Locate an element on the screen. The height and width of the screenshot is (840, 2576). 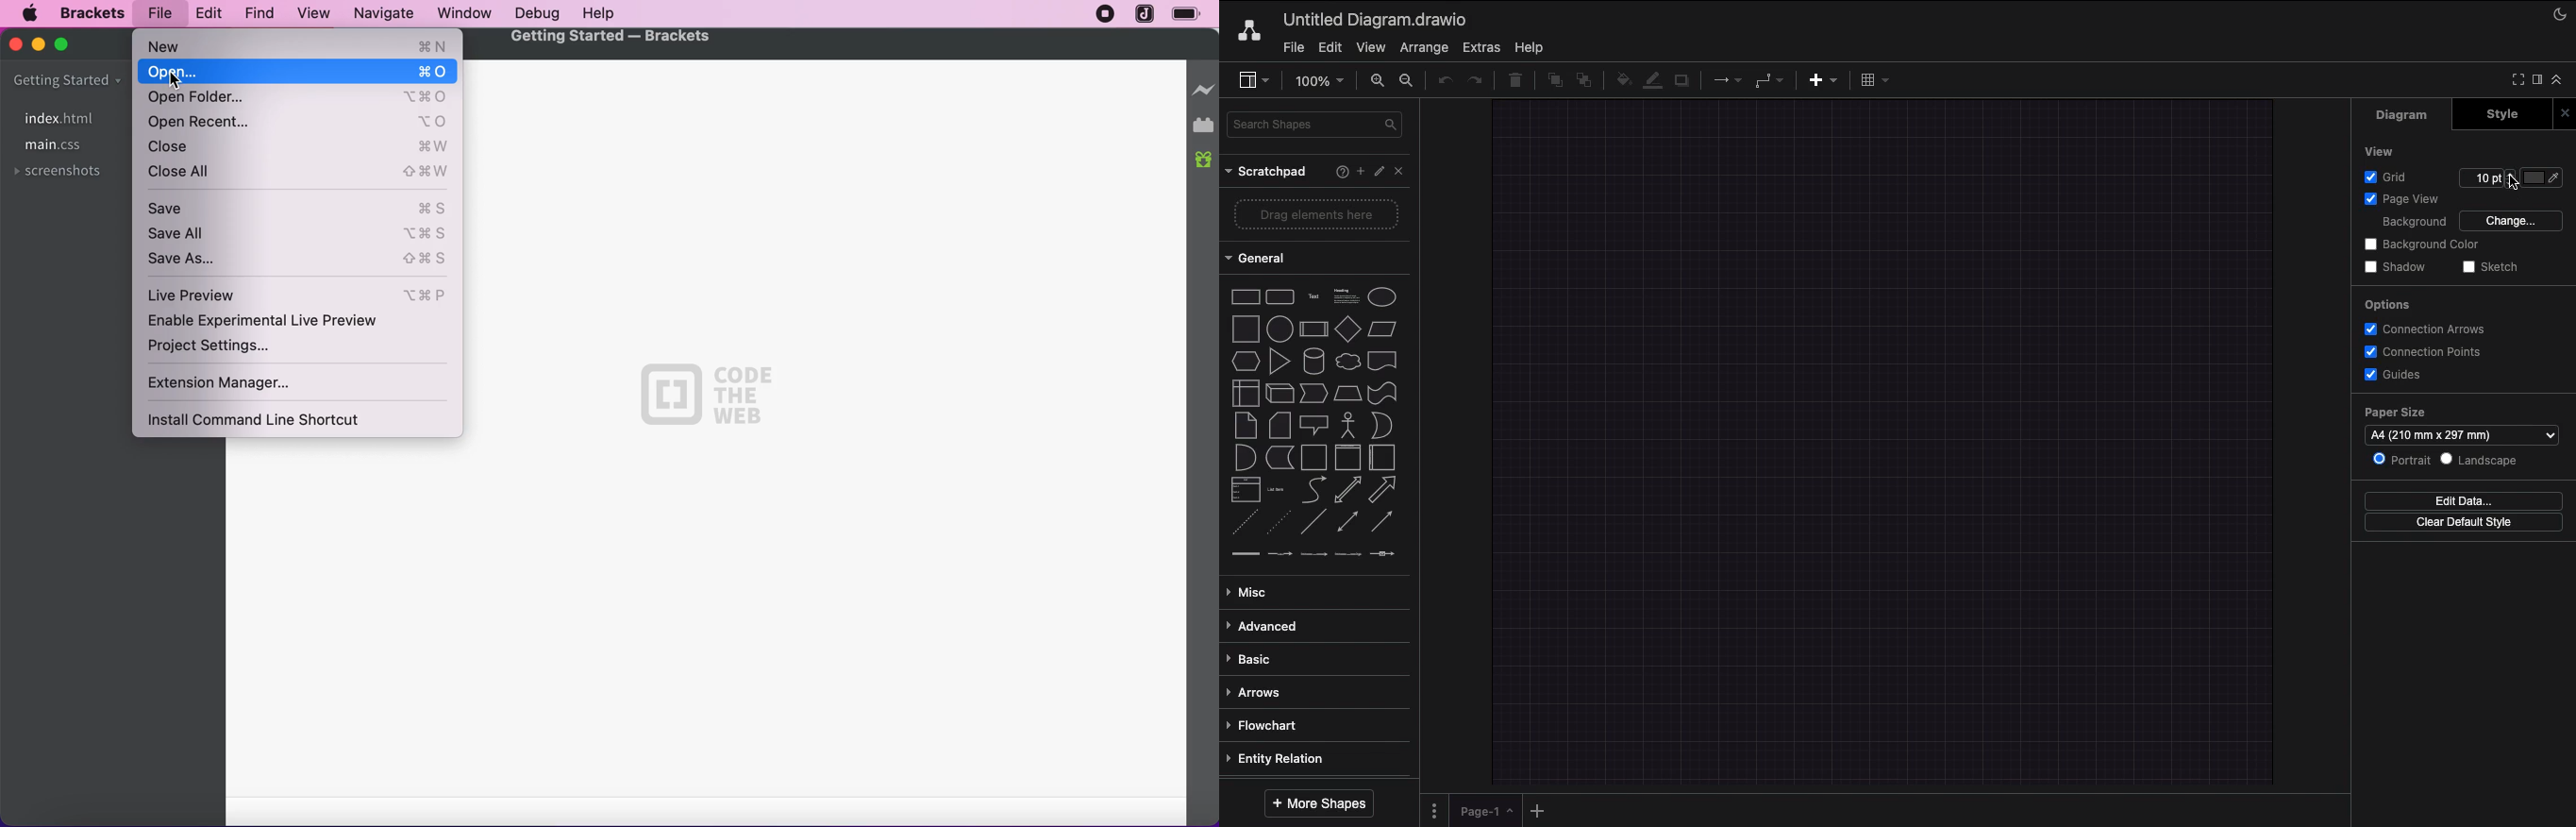
save as is located at coordinates (301, 259).